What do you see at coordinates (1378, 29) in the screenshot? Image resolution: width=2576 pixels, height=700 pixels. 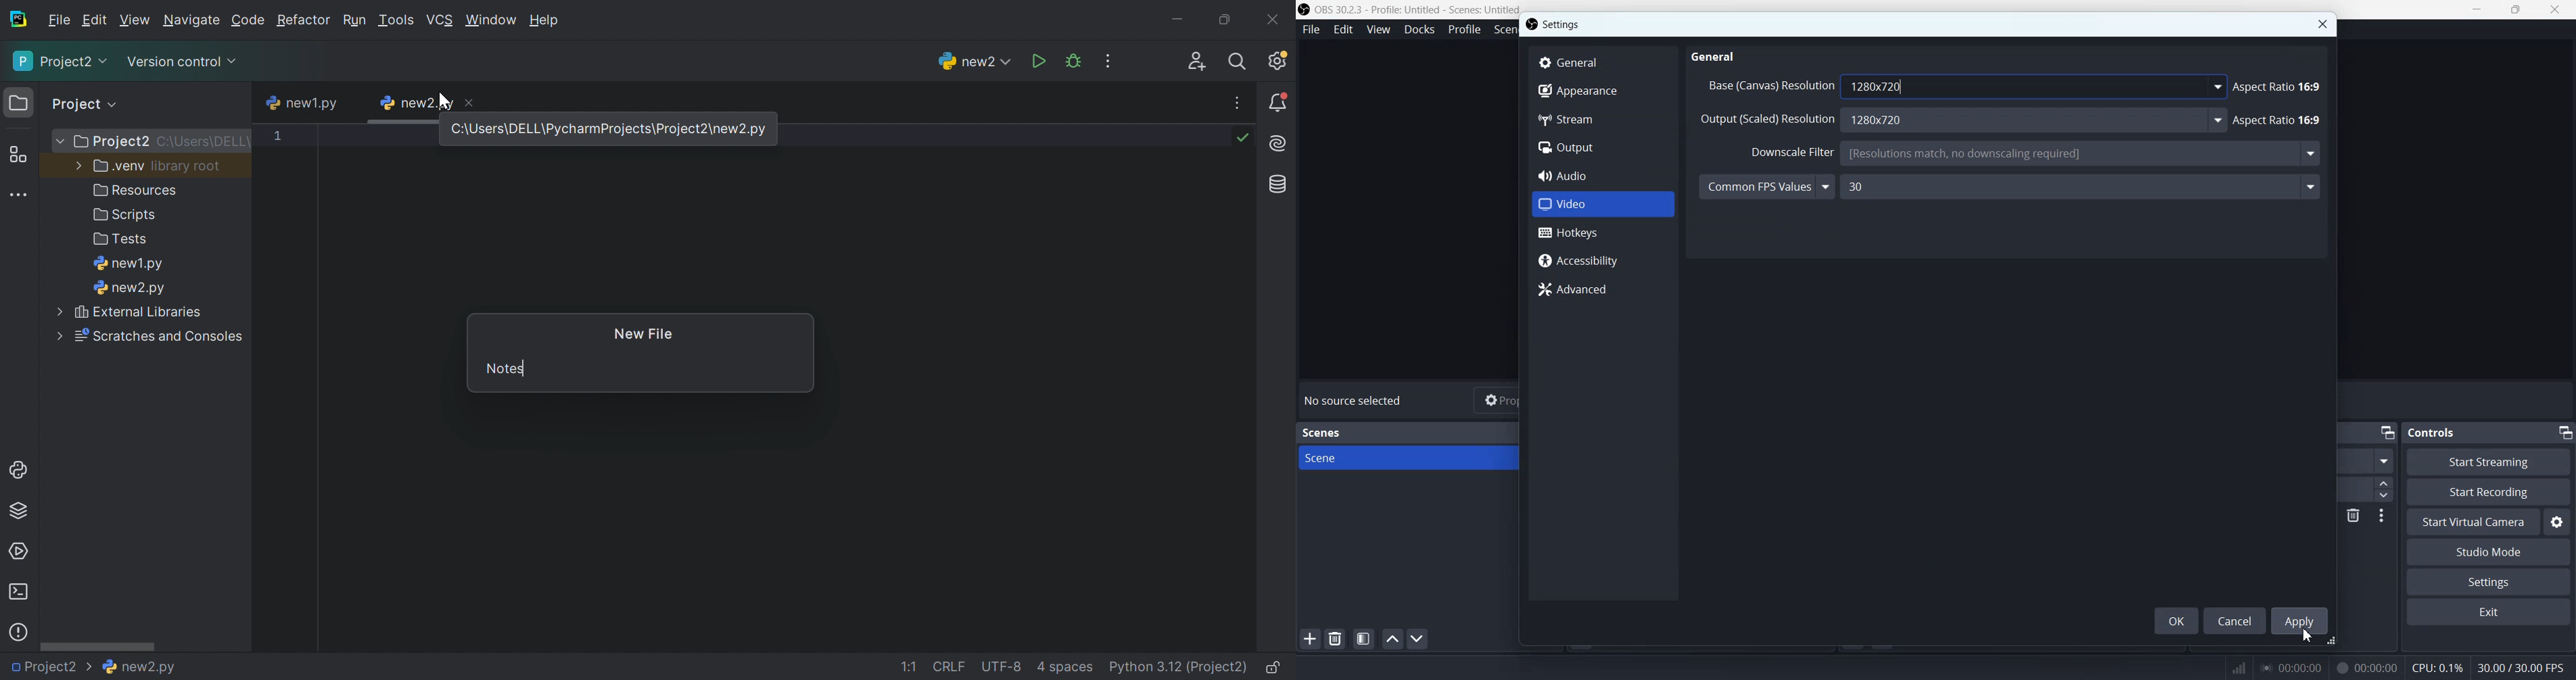 I see `View` at bounding box center [1378, 29].